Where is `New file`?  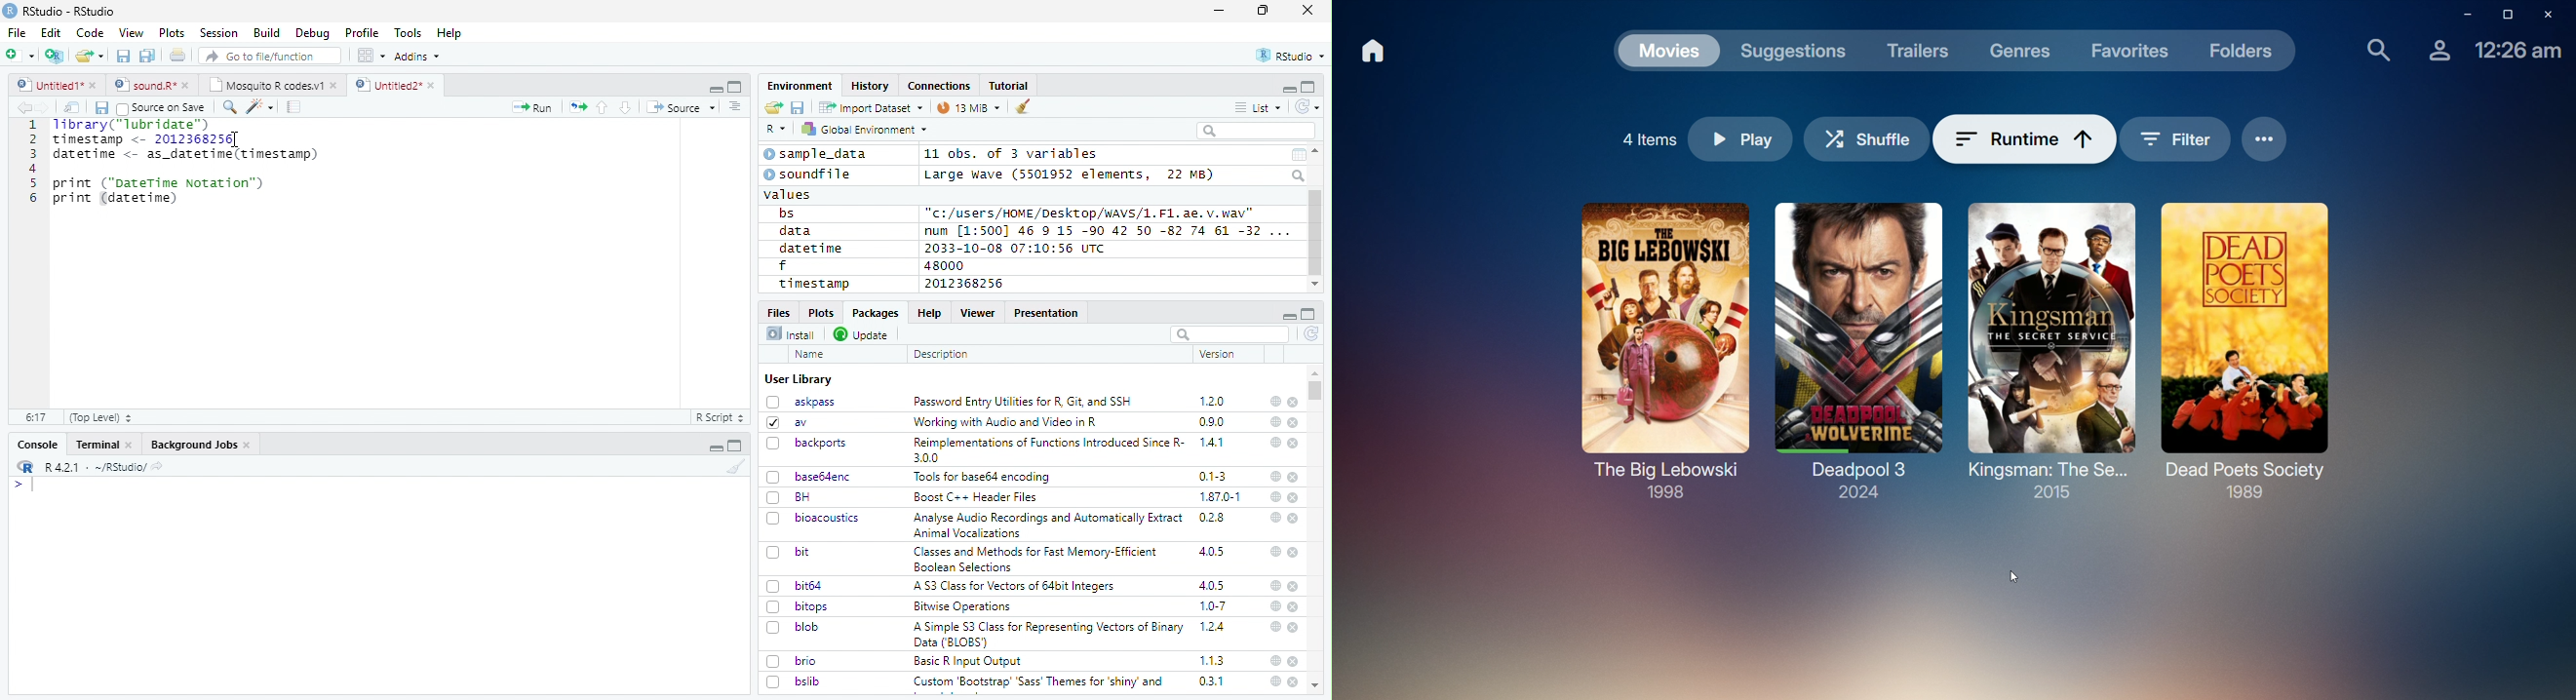
New file is located at coordinates (21, 56).